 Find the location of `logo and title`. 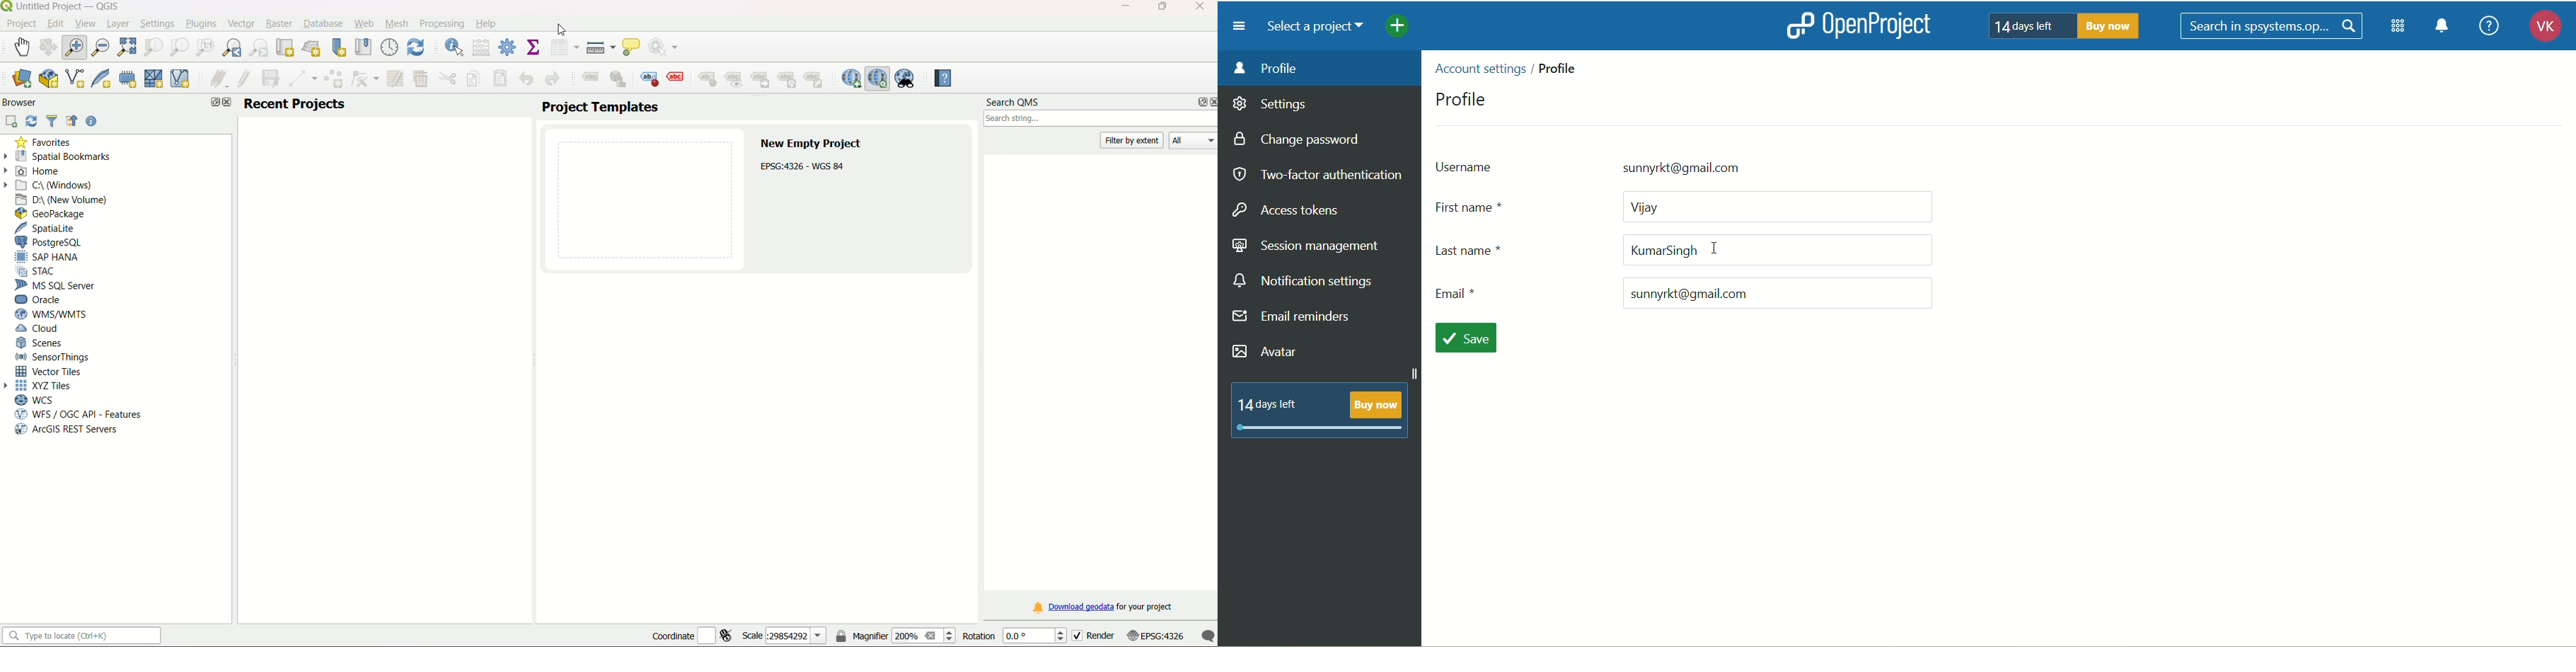

logo and title is located at coordinates (62, 6).